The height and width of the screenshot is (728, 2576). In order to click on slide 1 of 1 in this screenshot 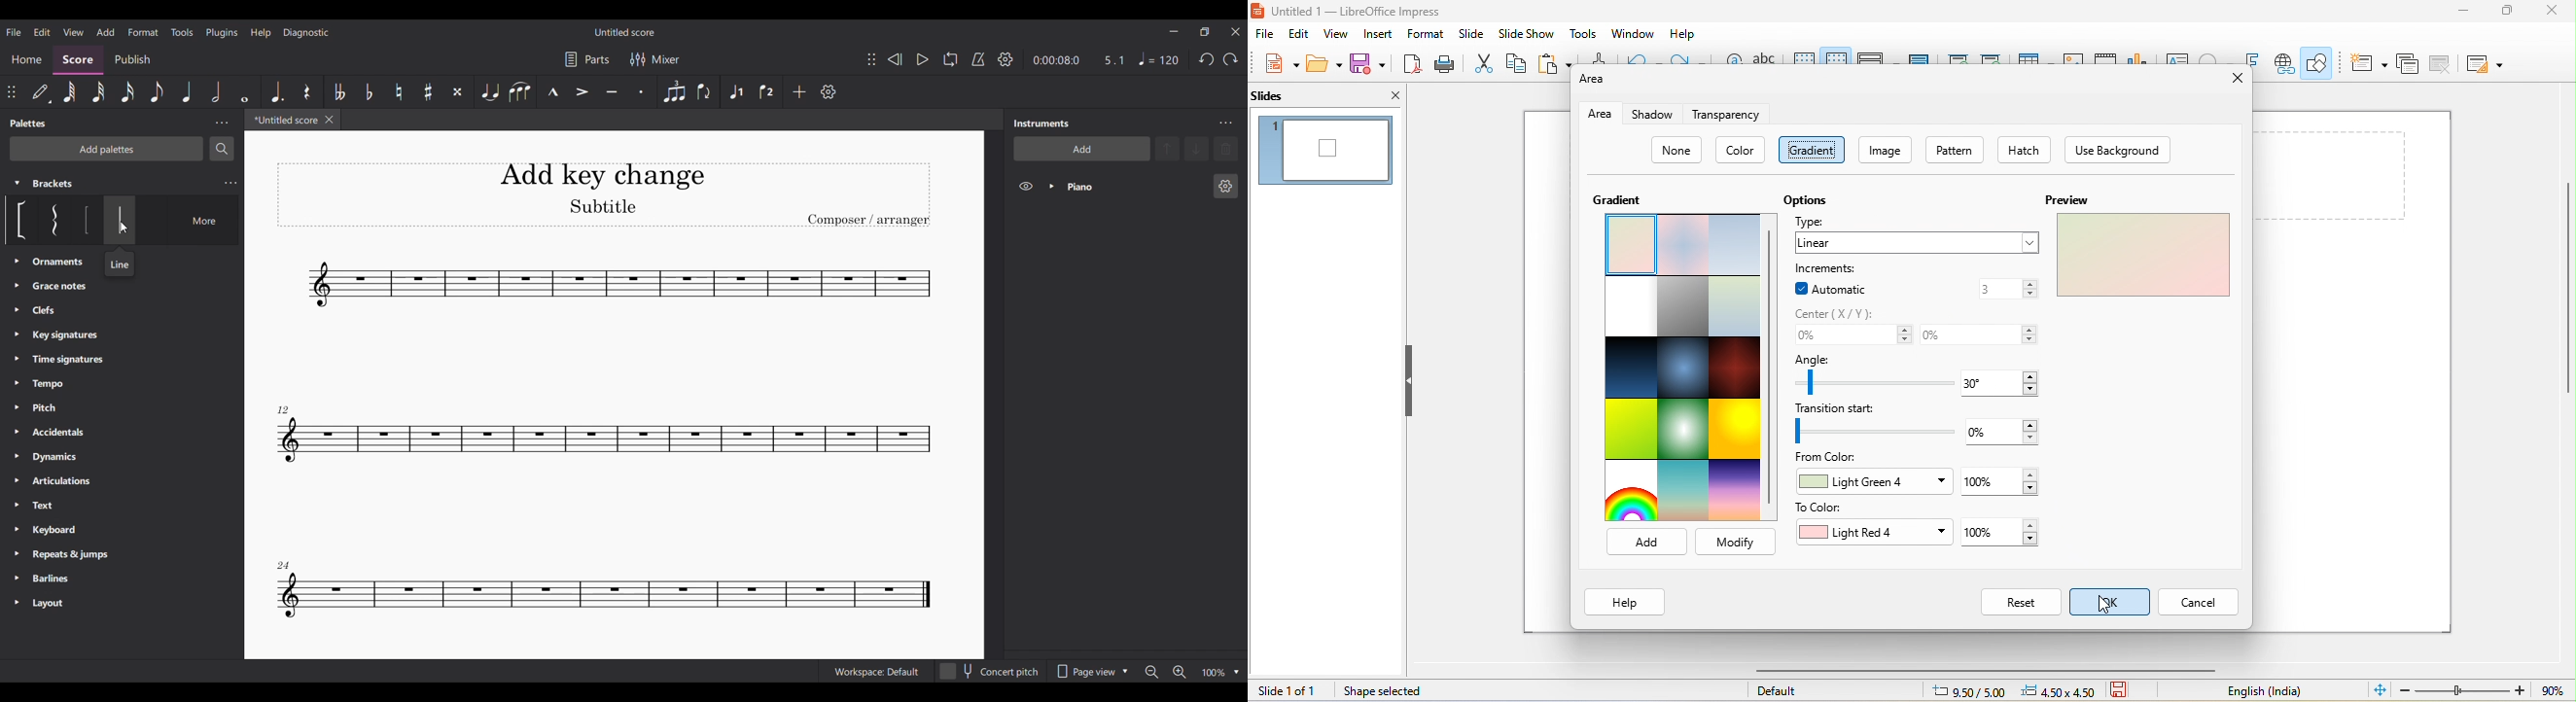, I will do `click(1289, 691)`.